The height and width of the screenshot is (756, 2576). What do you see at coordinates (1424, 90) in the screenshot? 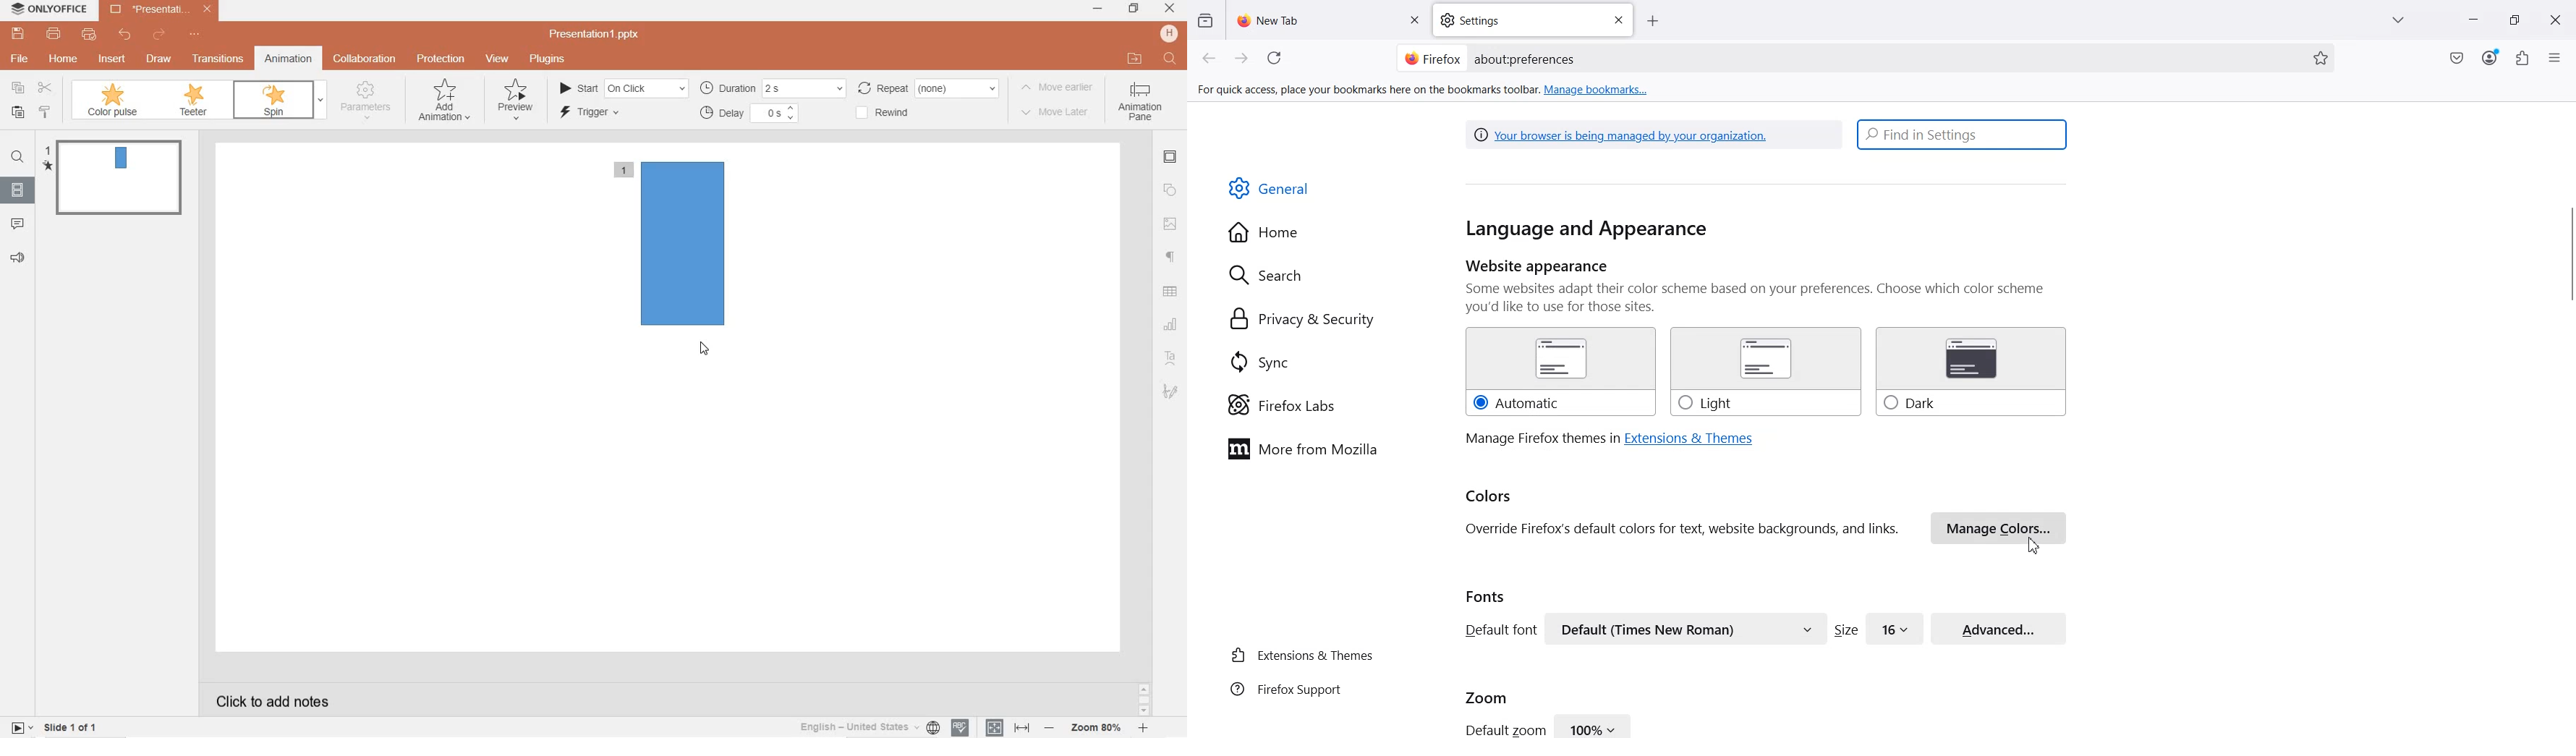
I see `For quick access, place your bookmarks here on the bookmarks toolbar. Manage bookmarks...` at bounding box center [1424, 90].